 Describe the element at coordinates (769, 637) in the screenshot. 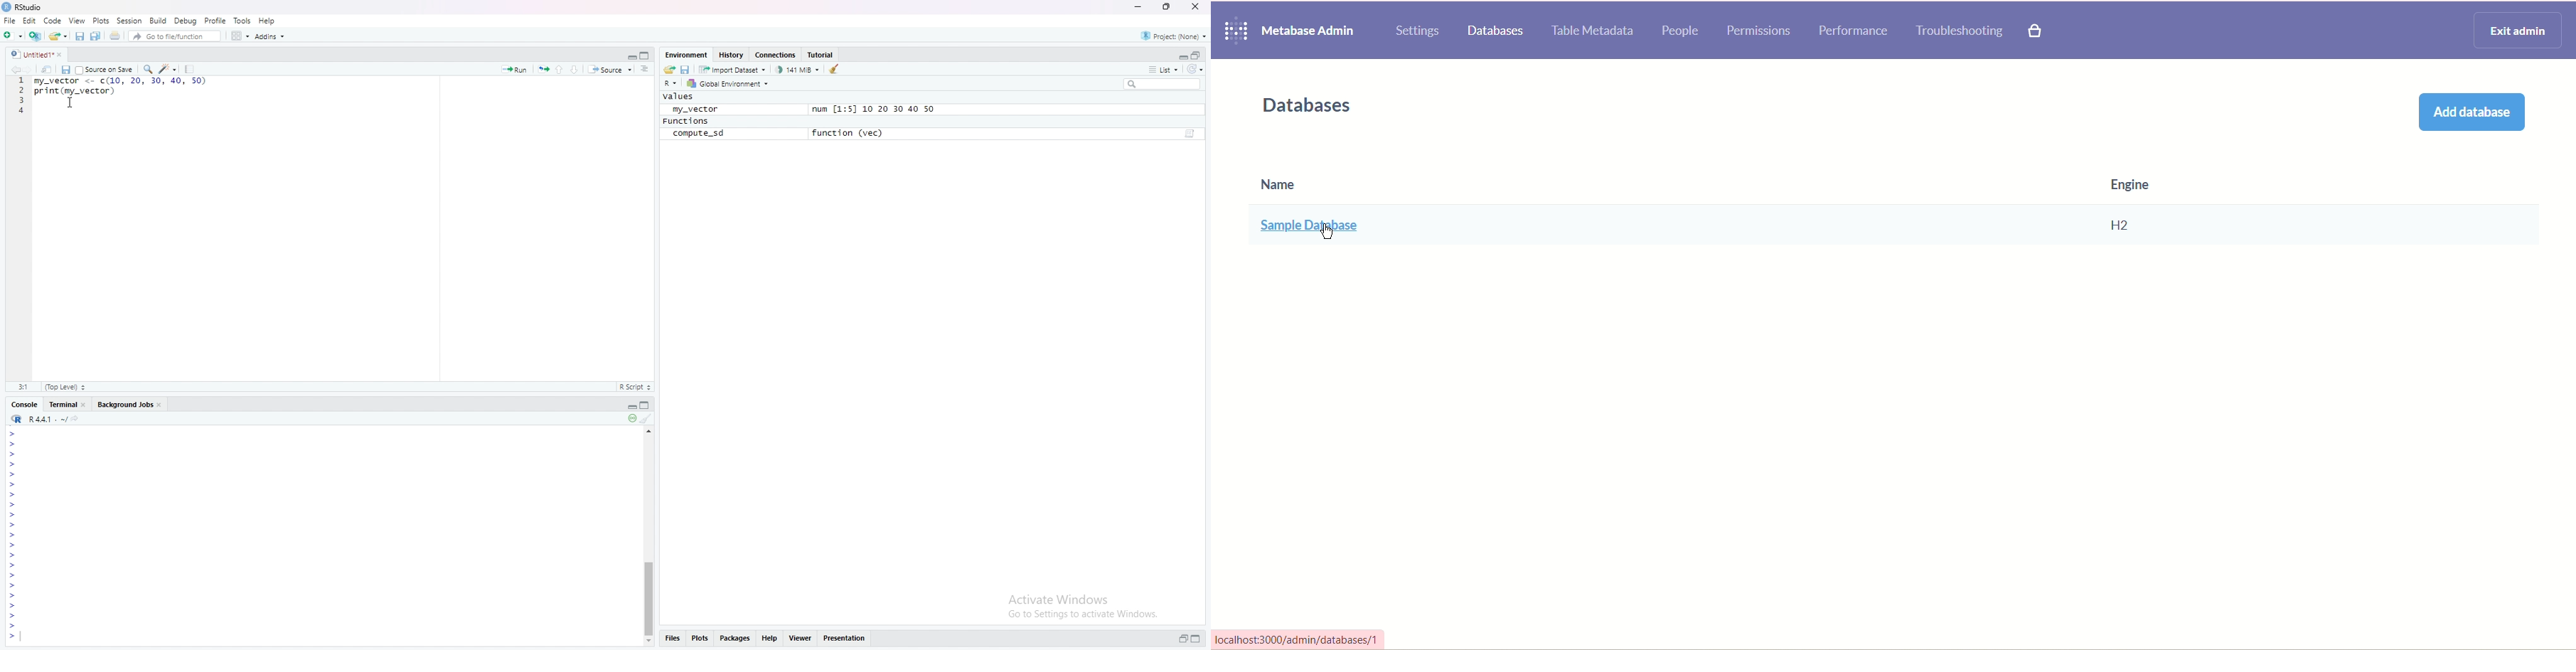

I see `Help` at that location.